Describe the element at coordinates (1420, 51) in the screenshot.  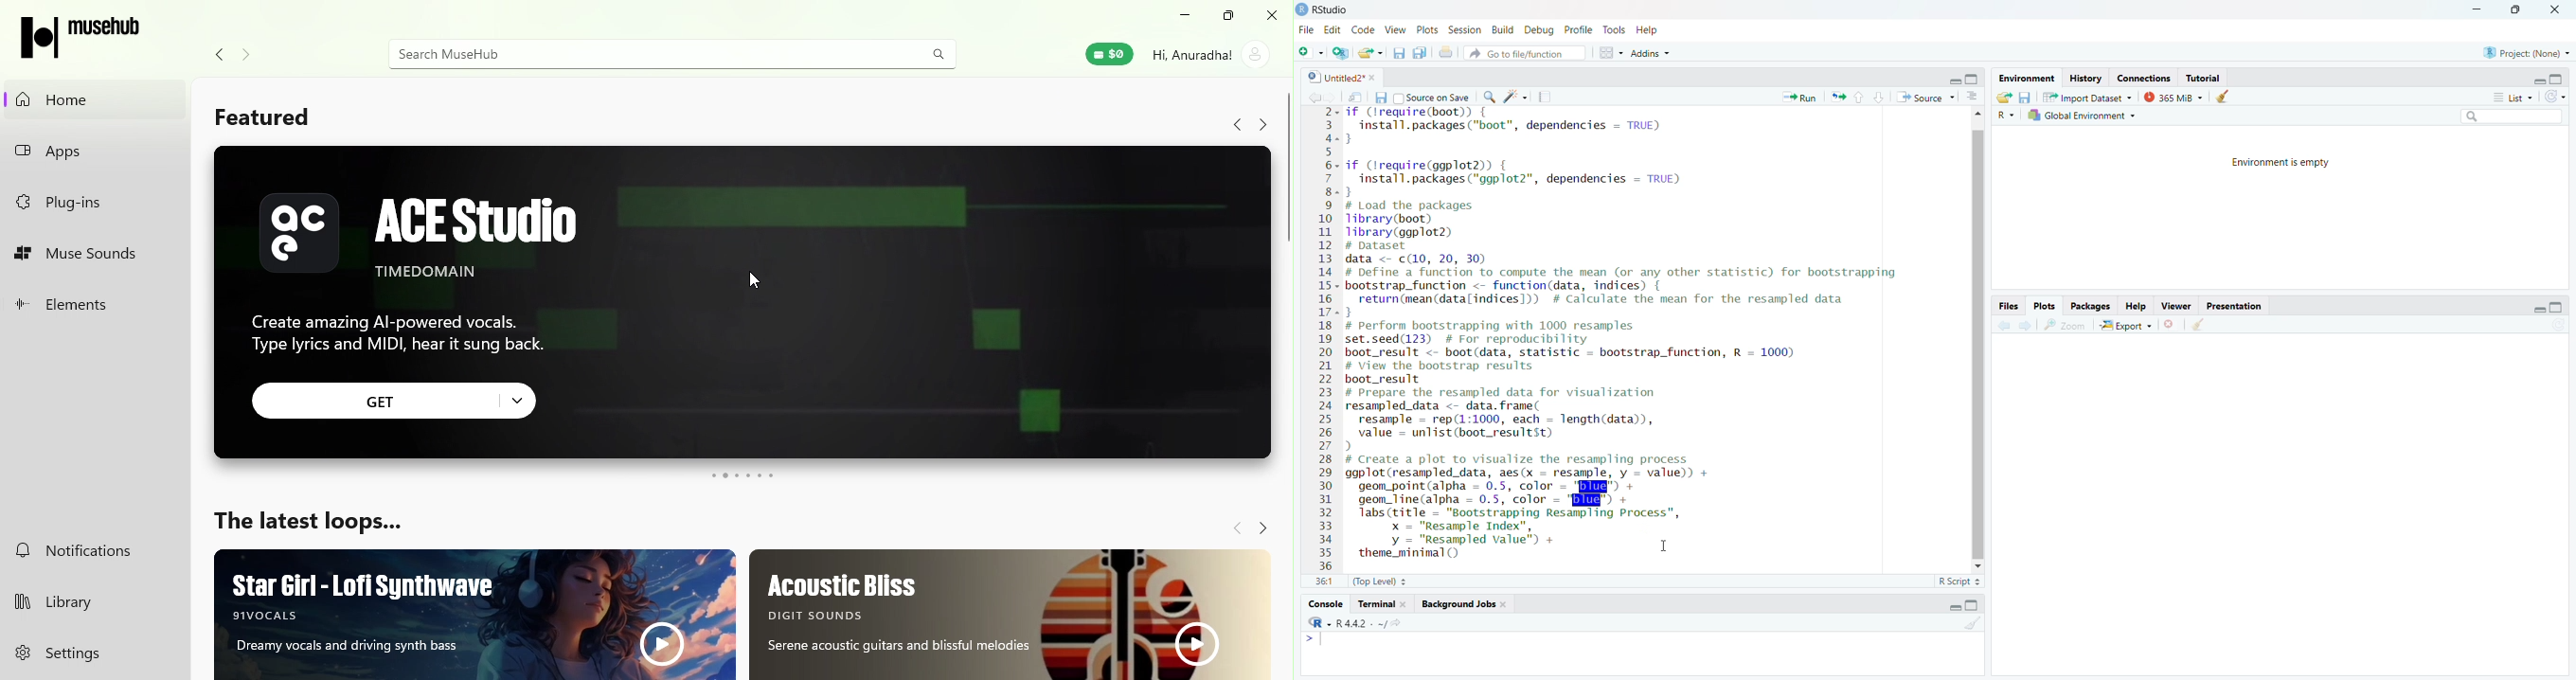
I see `save all open documents` at that location.